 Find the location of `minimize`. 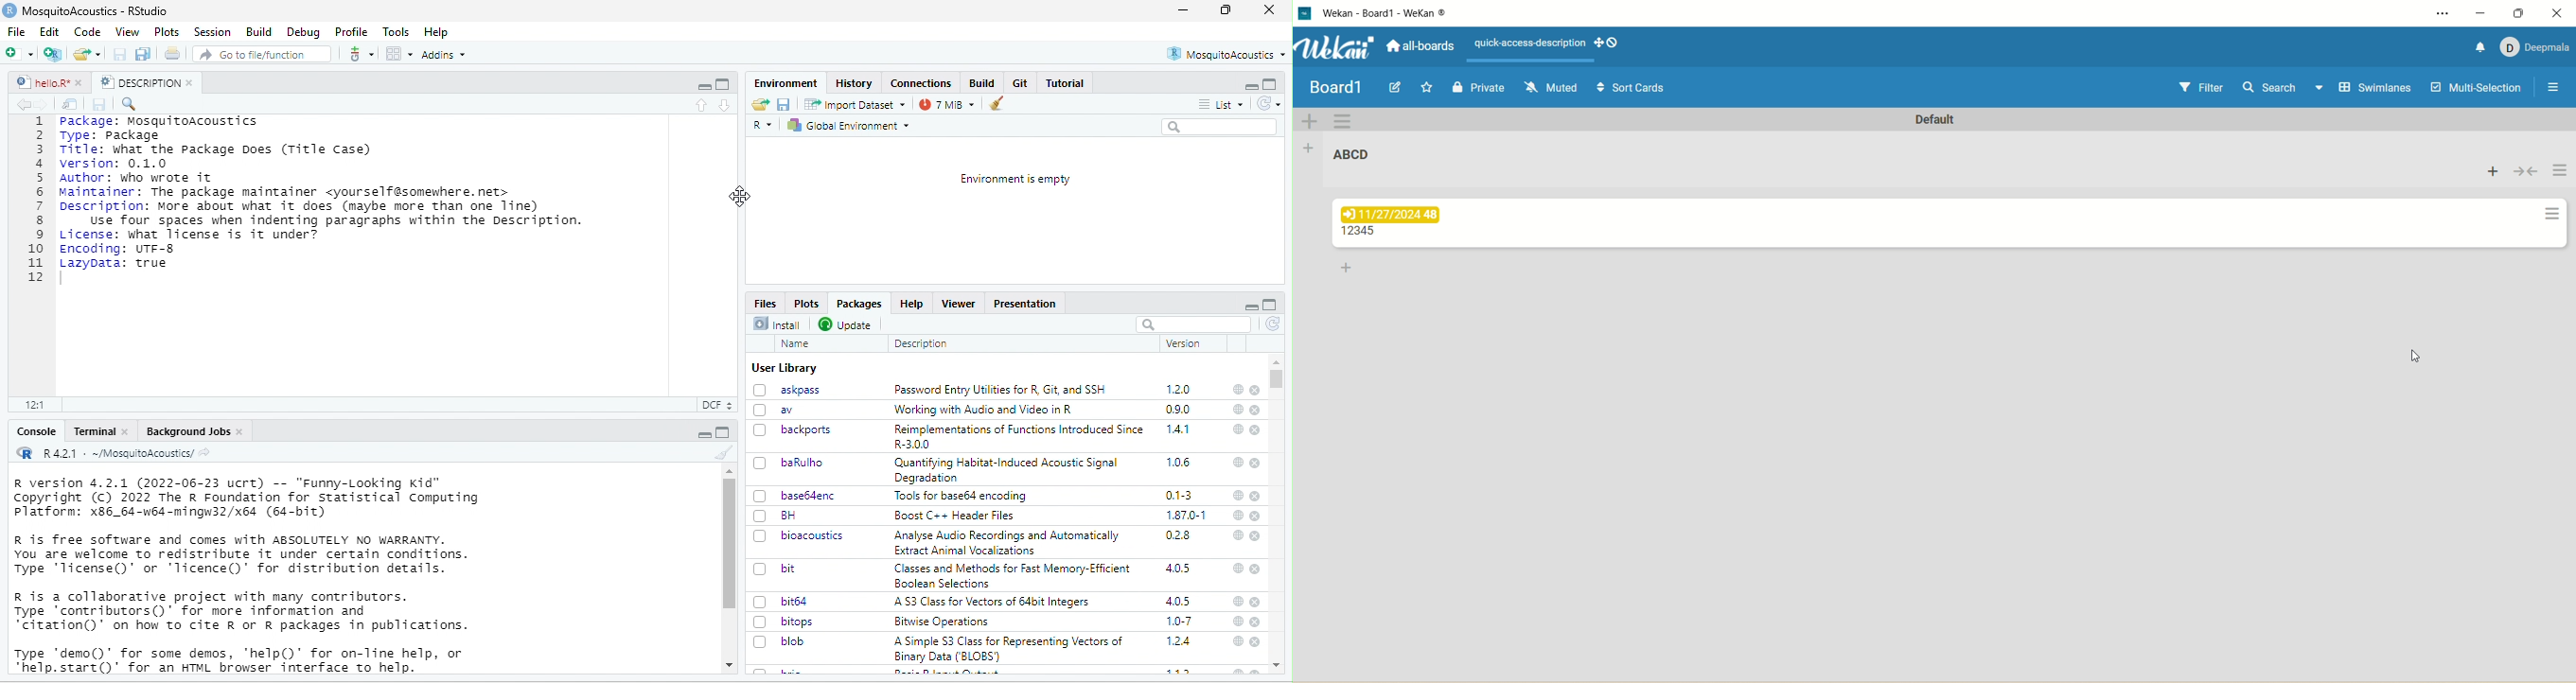

minimize is located at coordinates (1183, 9).